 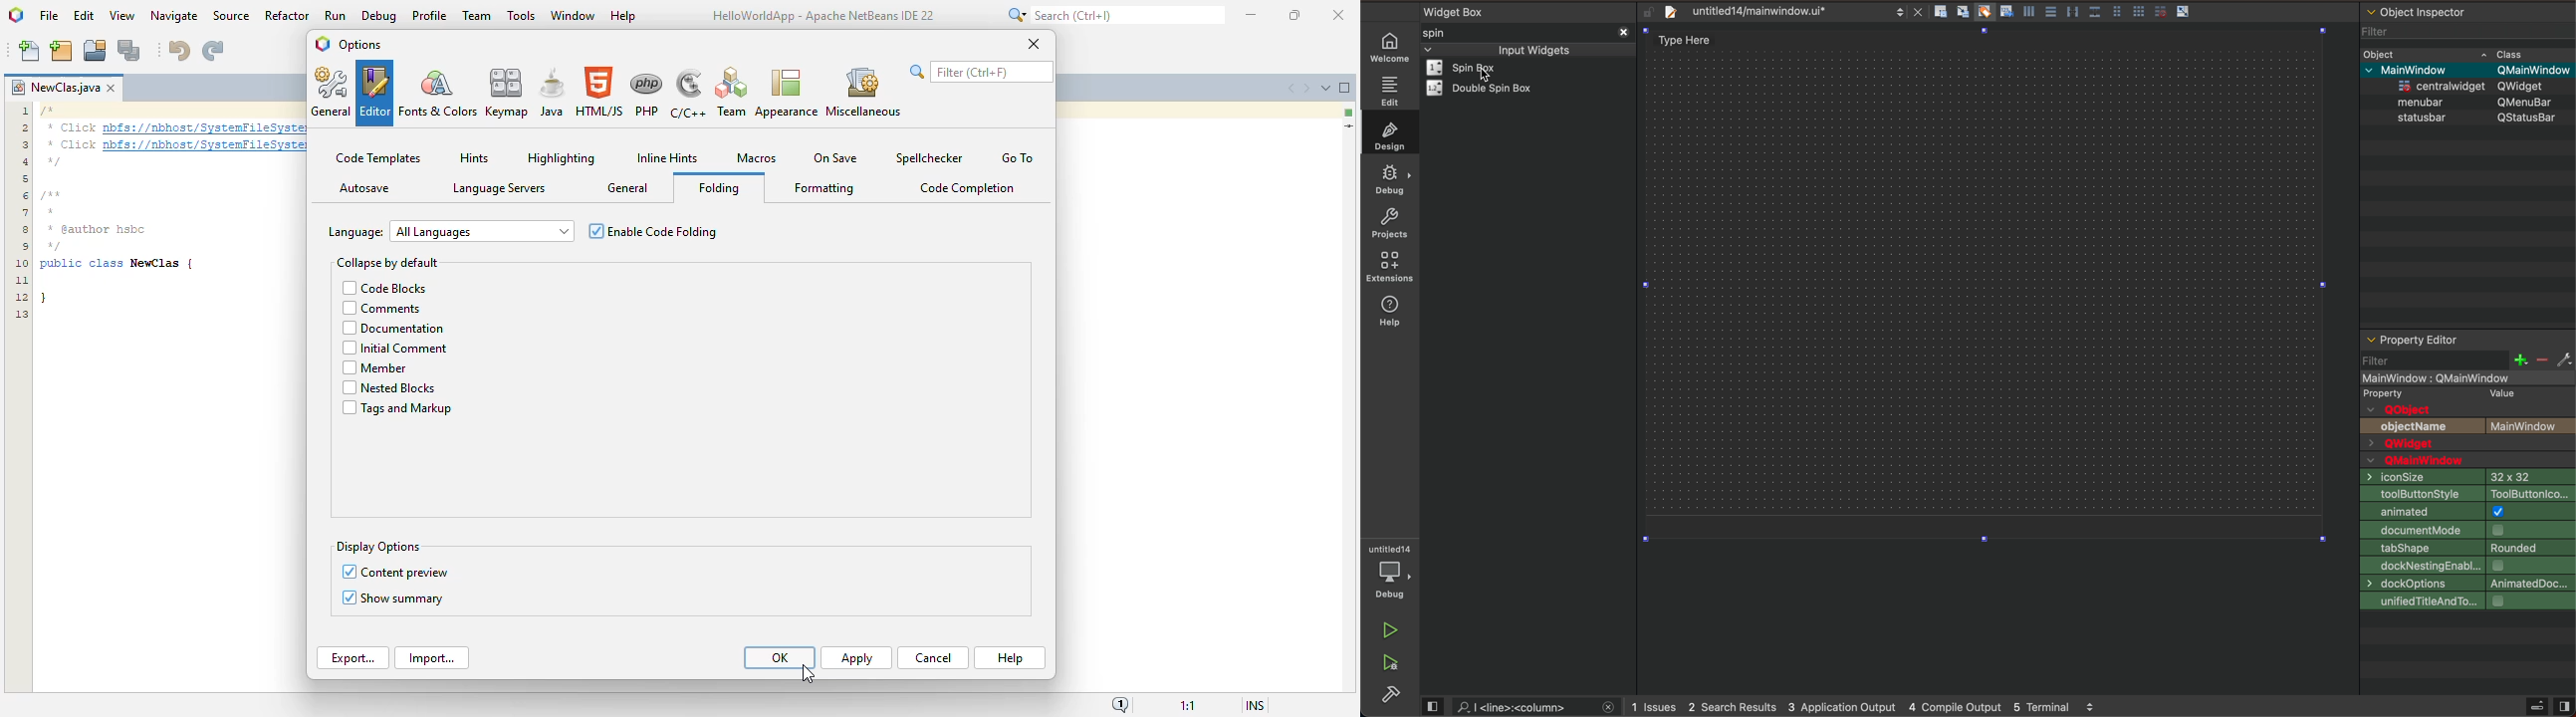 I want to click on text, so click(x=2499, y=392).